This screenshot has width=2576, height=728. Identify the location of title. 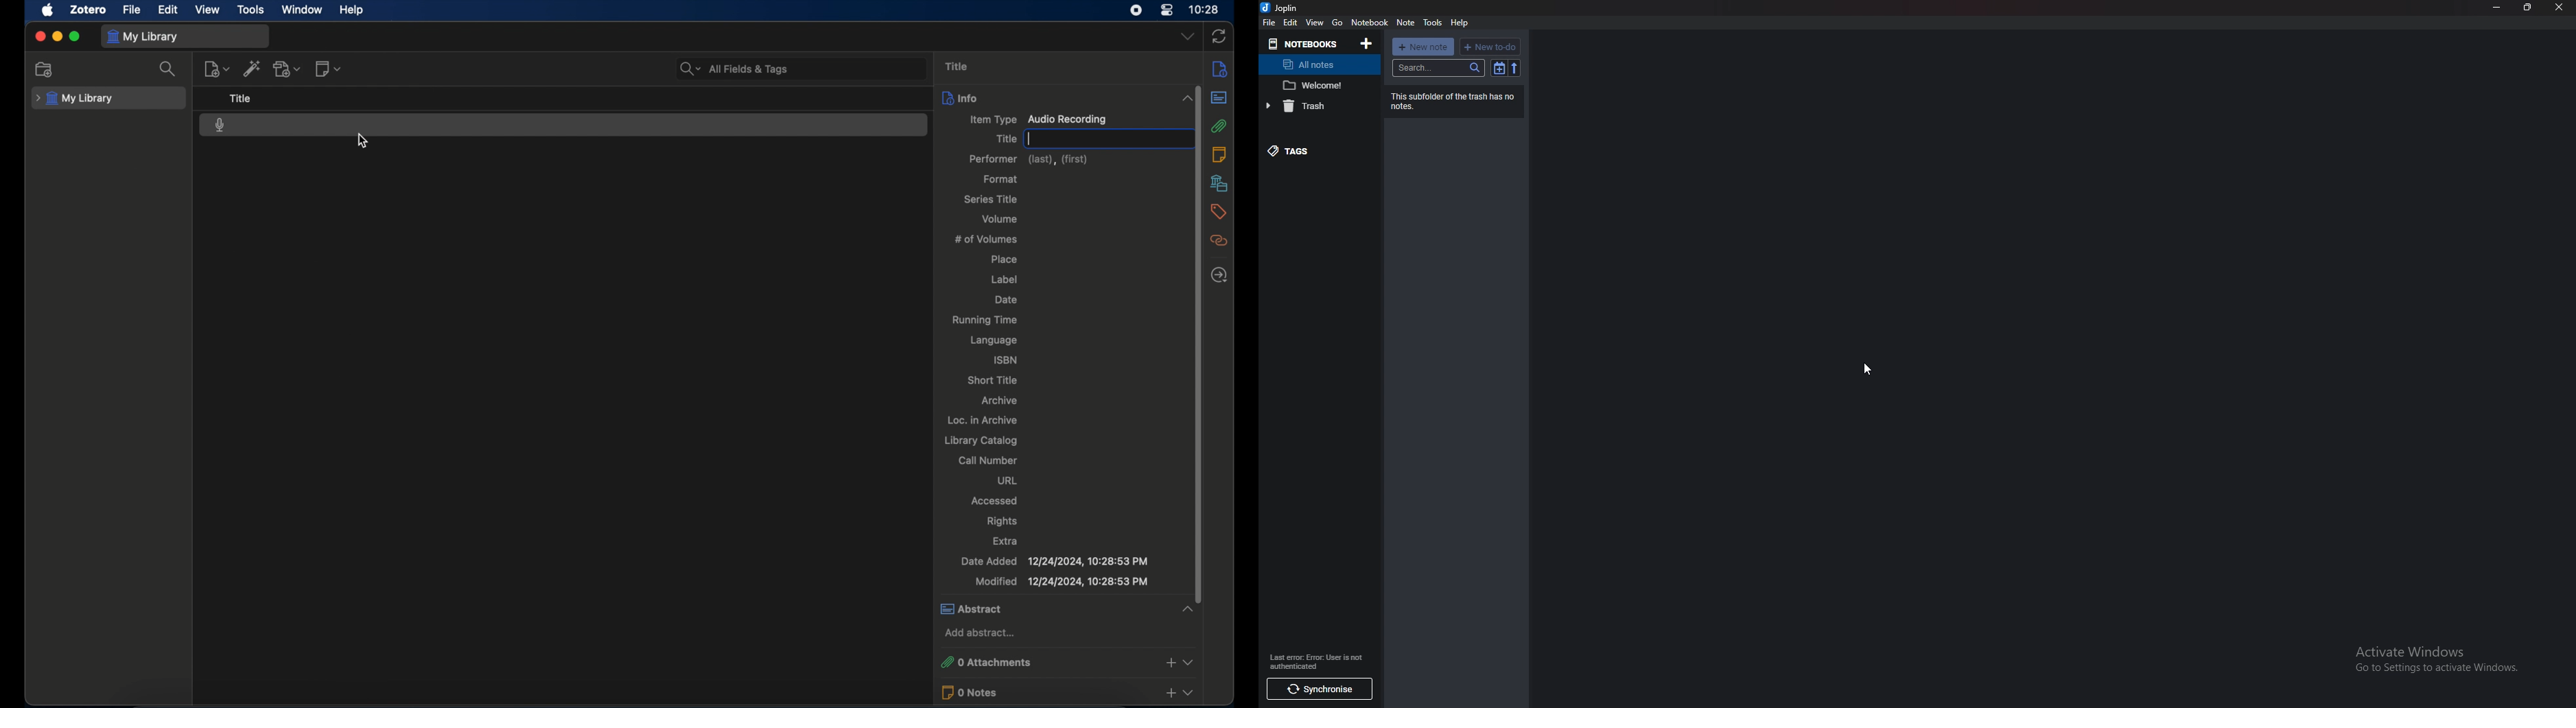
(957, 66).